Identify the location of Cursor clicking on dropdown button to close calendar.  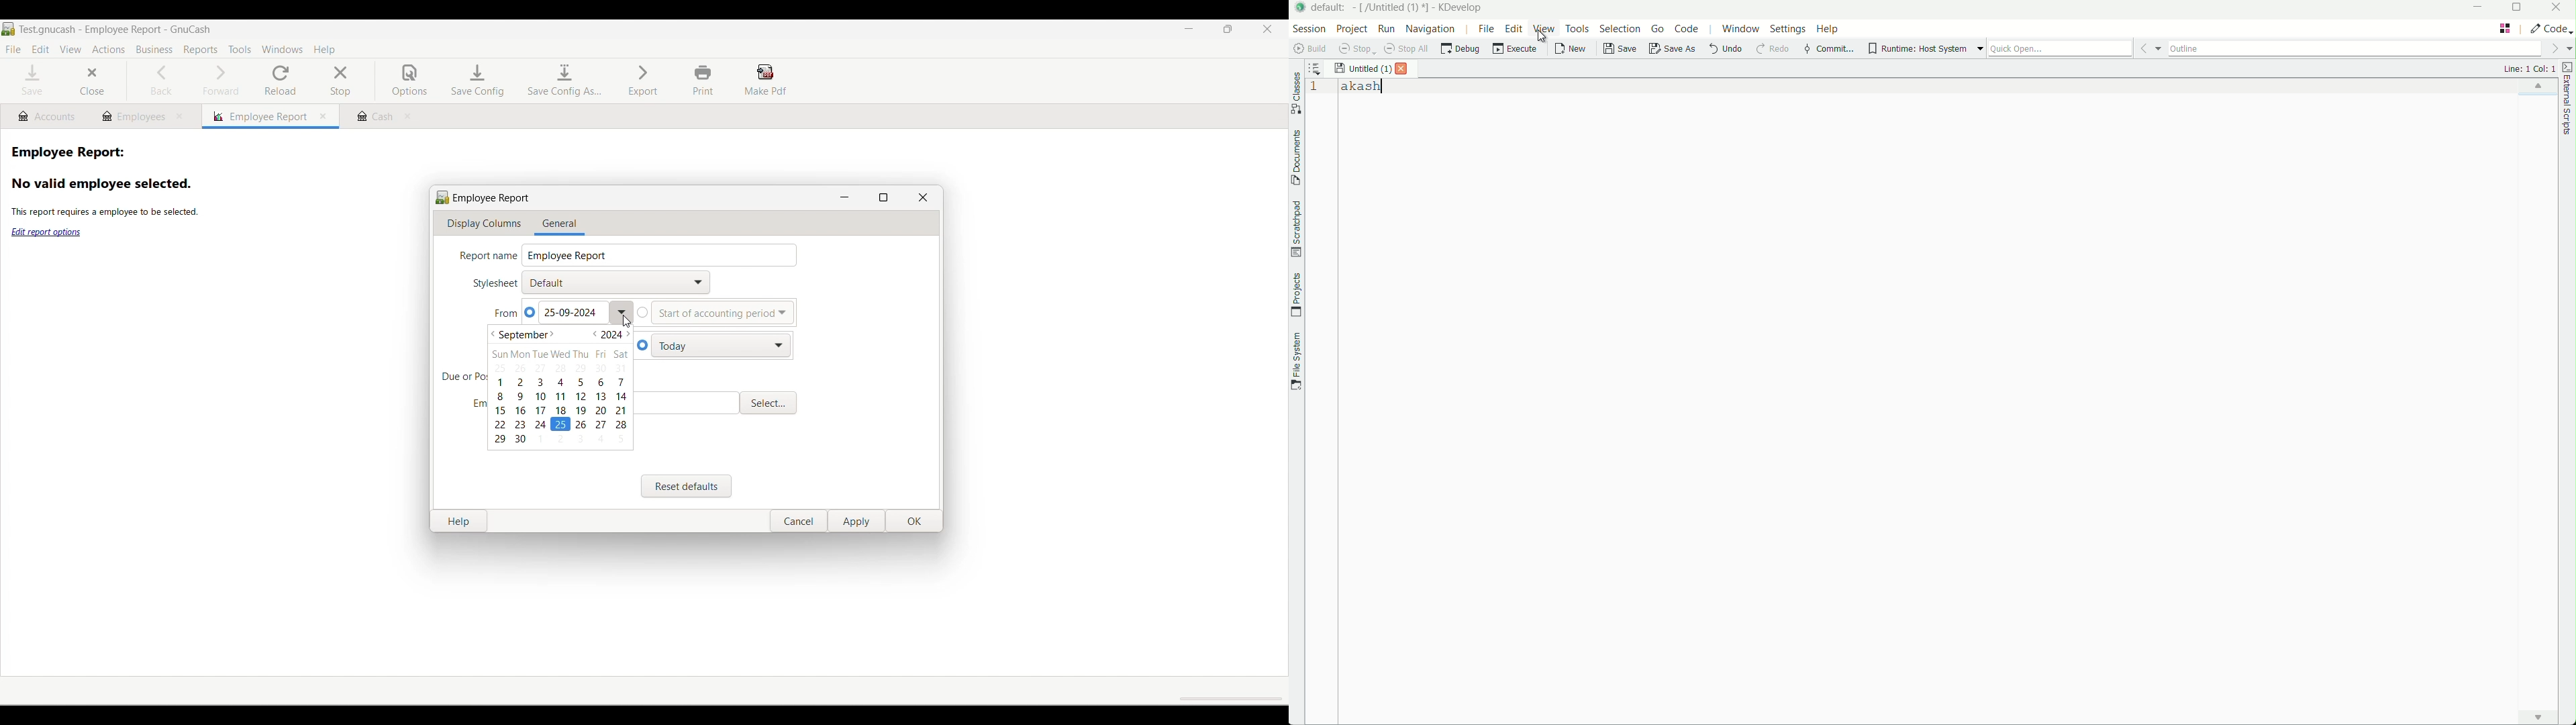
(627, 322).